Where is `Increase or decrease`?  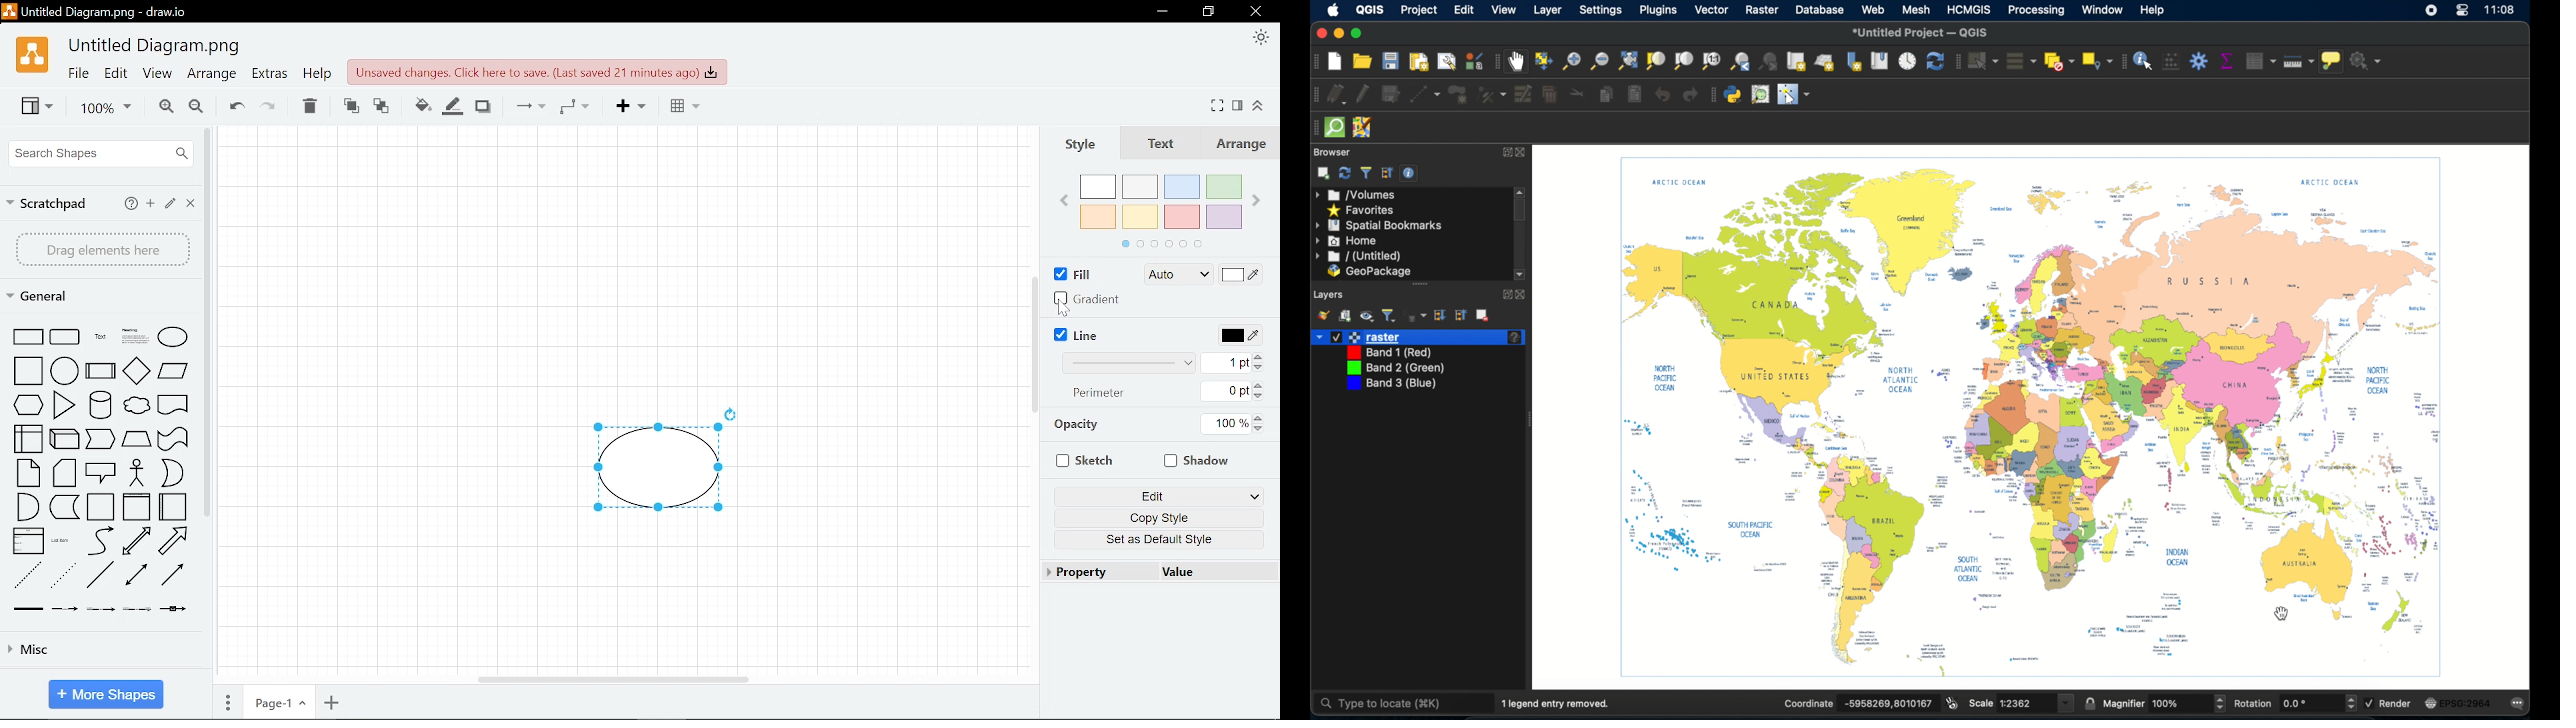
Increase or decrease is located at coordinates (2219, 703).